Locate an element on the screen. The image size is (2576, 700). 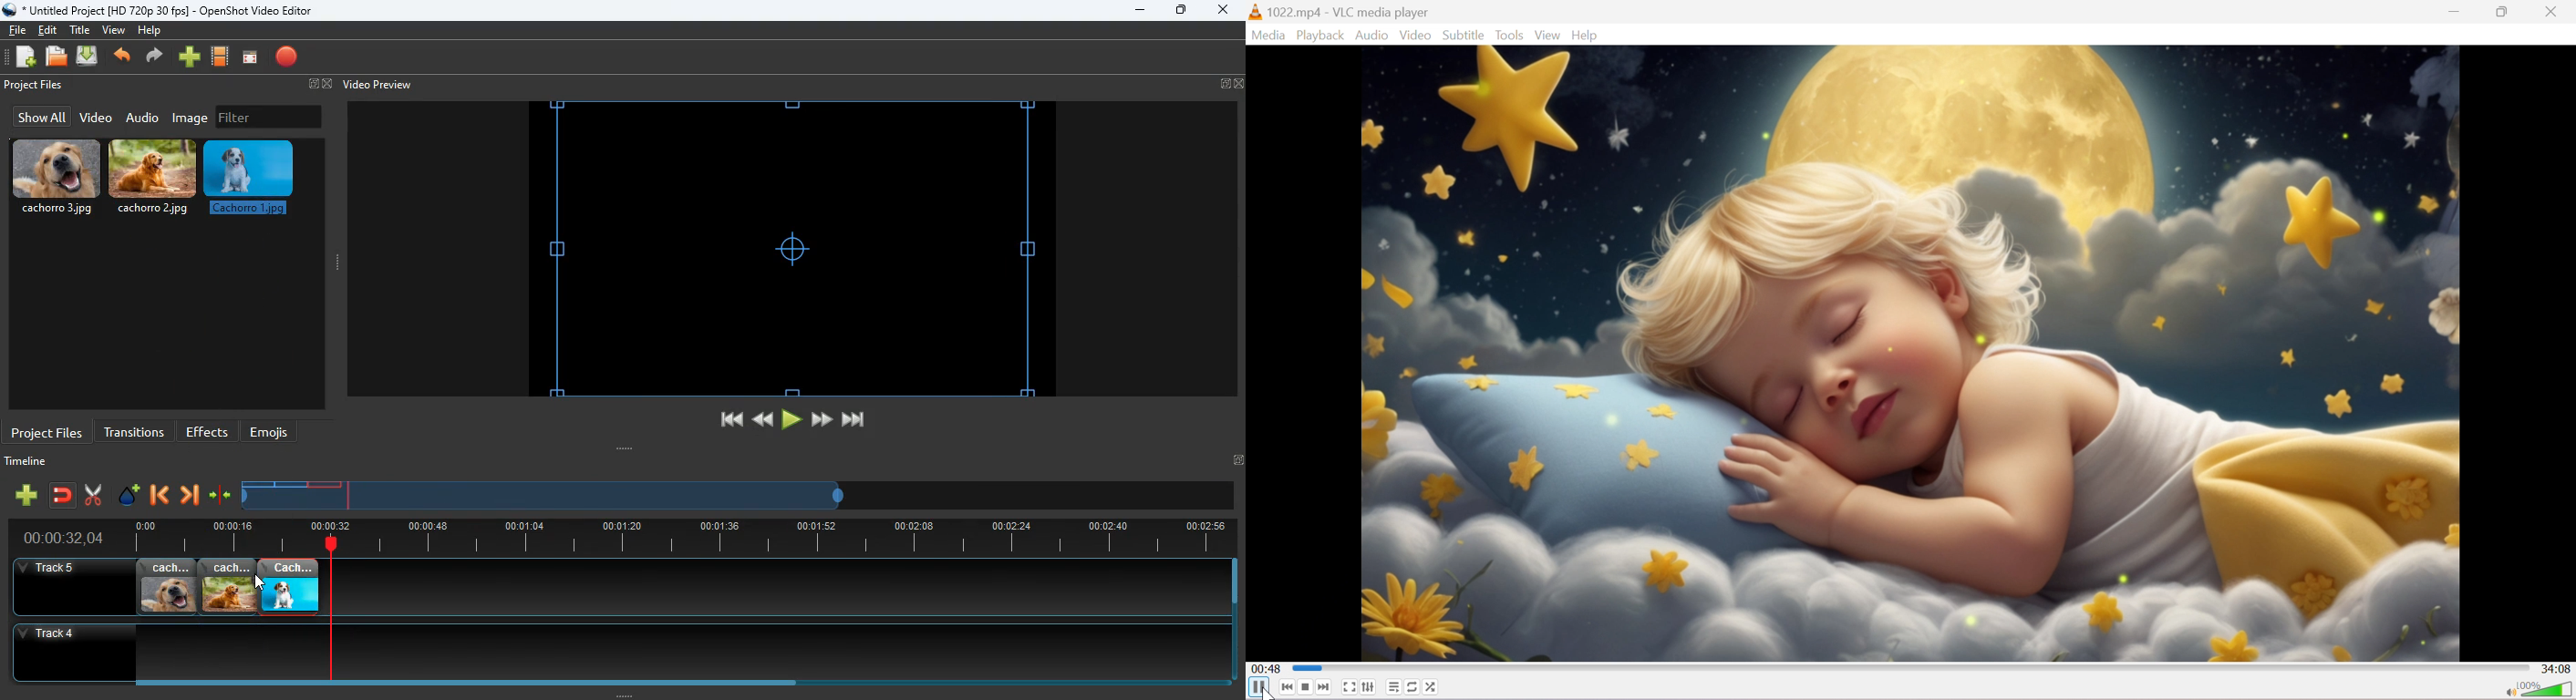
Playback is located at coordinates (1319, 35).